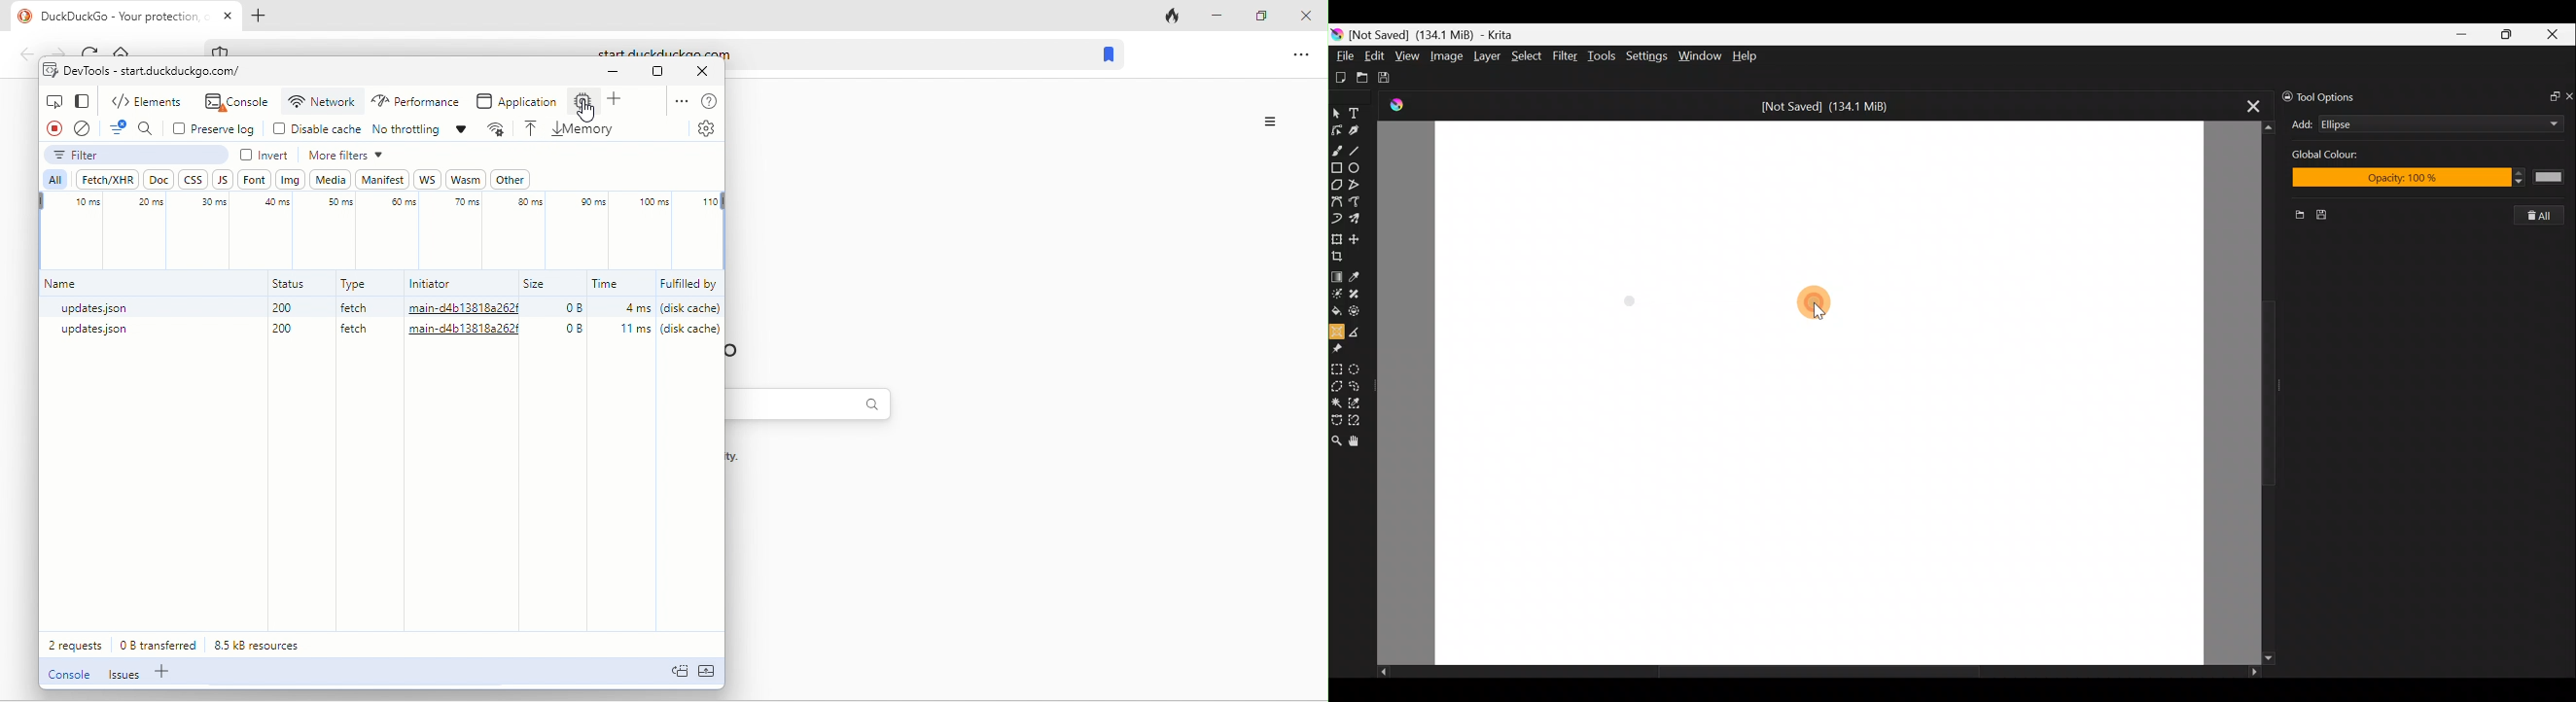 The height and width of the screenshot is (728, 2576). Describe the element at coordinates (1448, 55) in the screenshot. I see `Image` at that location.